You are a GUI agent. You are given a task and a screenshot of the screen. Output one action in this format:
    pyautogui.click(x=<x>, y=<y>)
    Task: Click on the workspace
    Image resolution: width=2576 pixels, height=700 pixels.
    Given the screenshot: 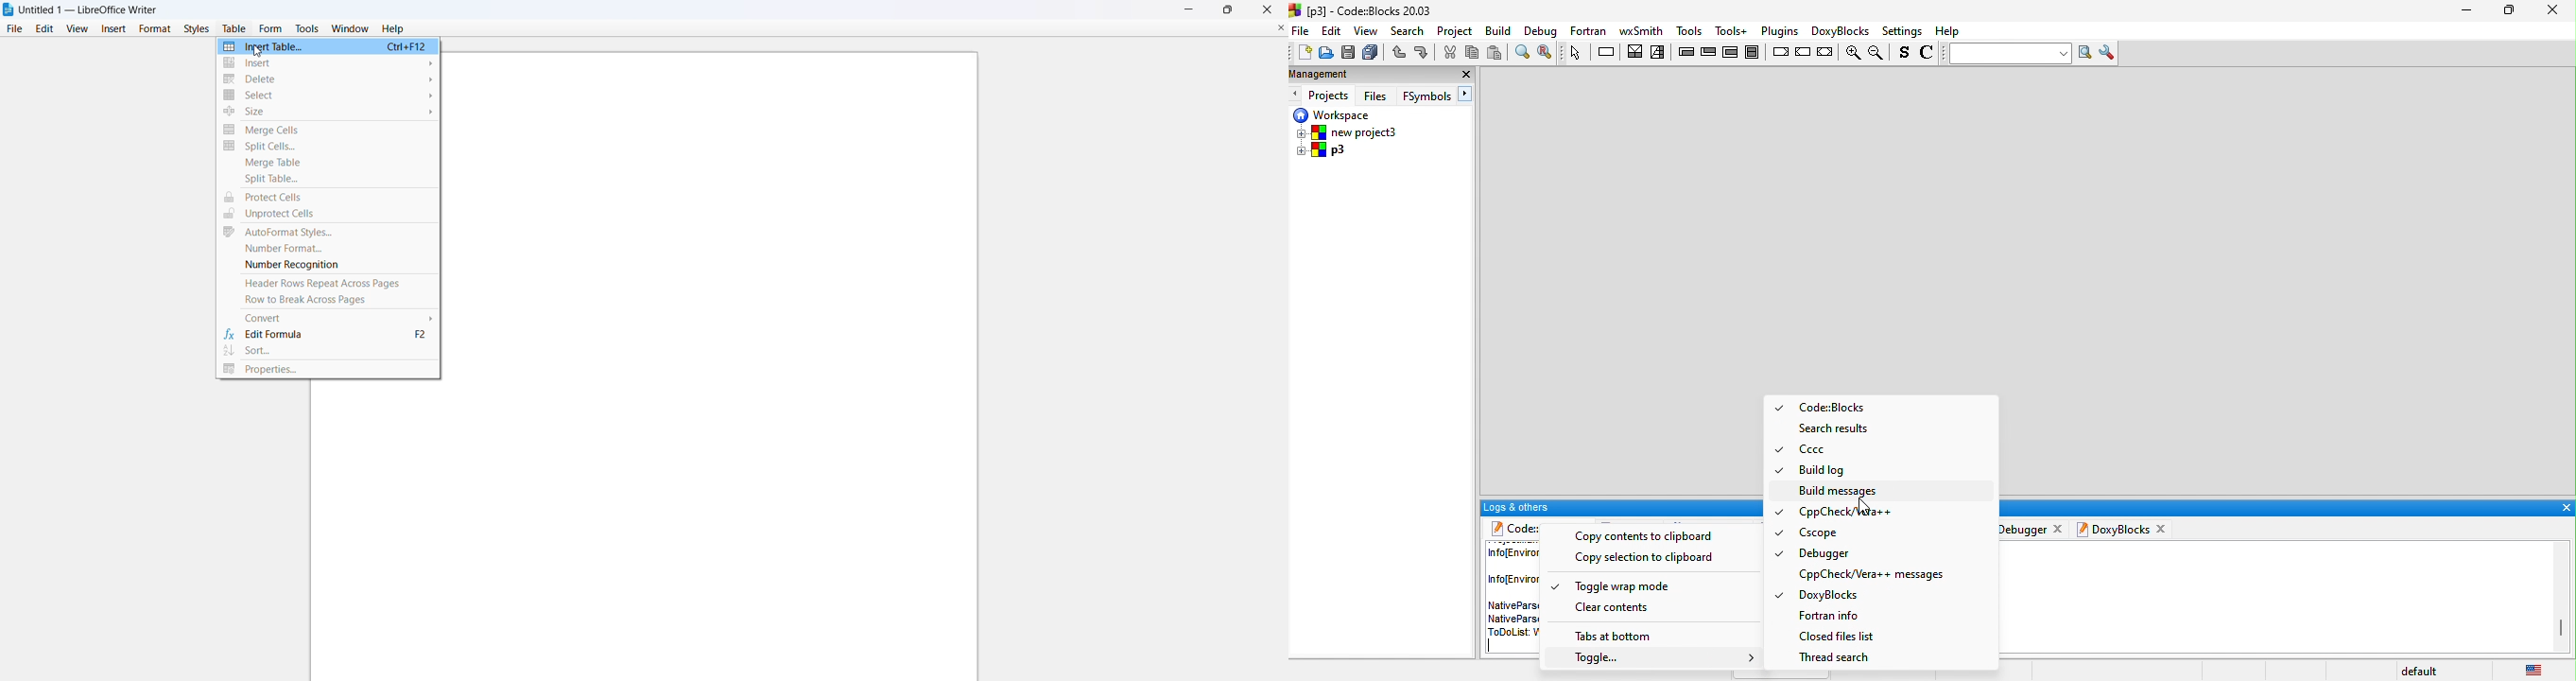 What is the action you would take?
    pyautogui.click(x=1334, y=114)
    